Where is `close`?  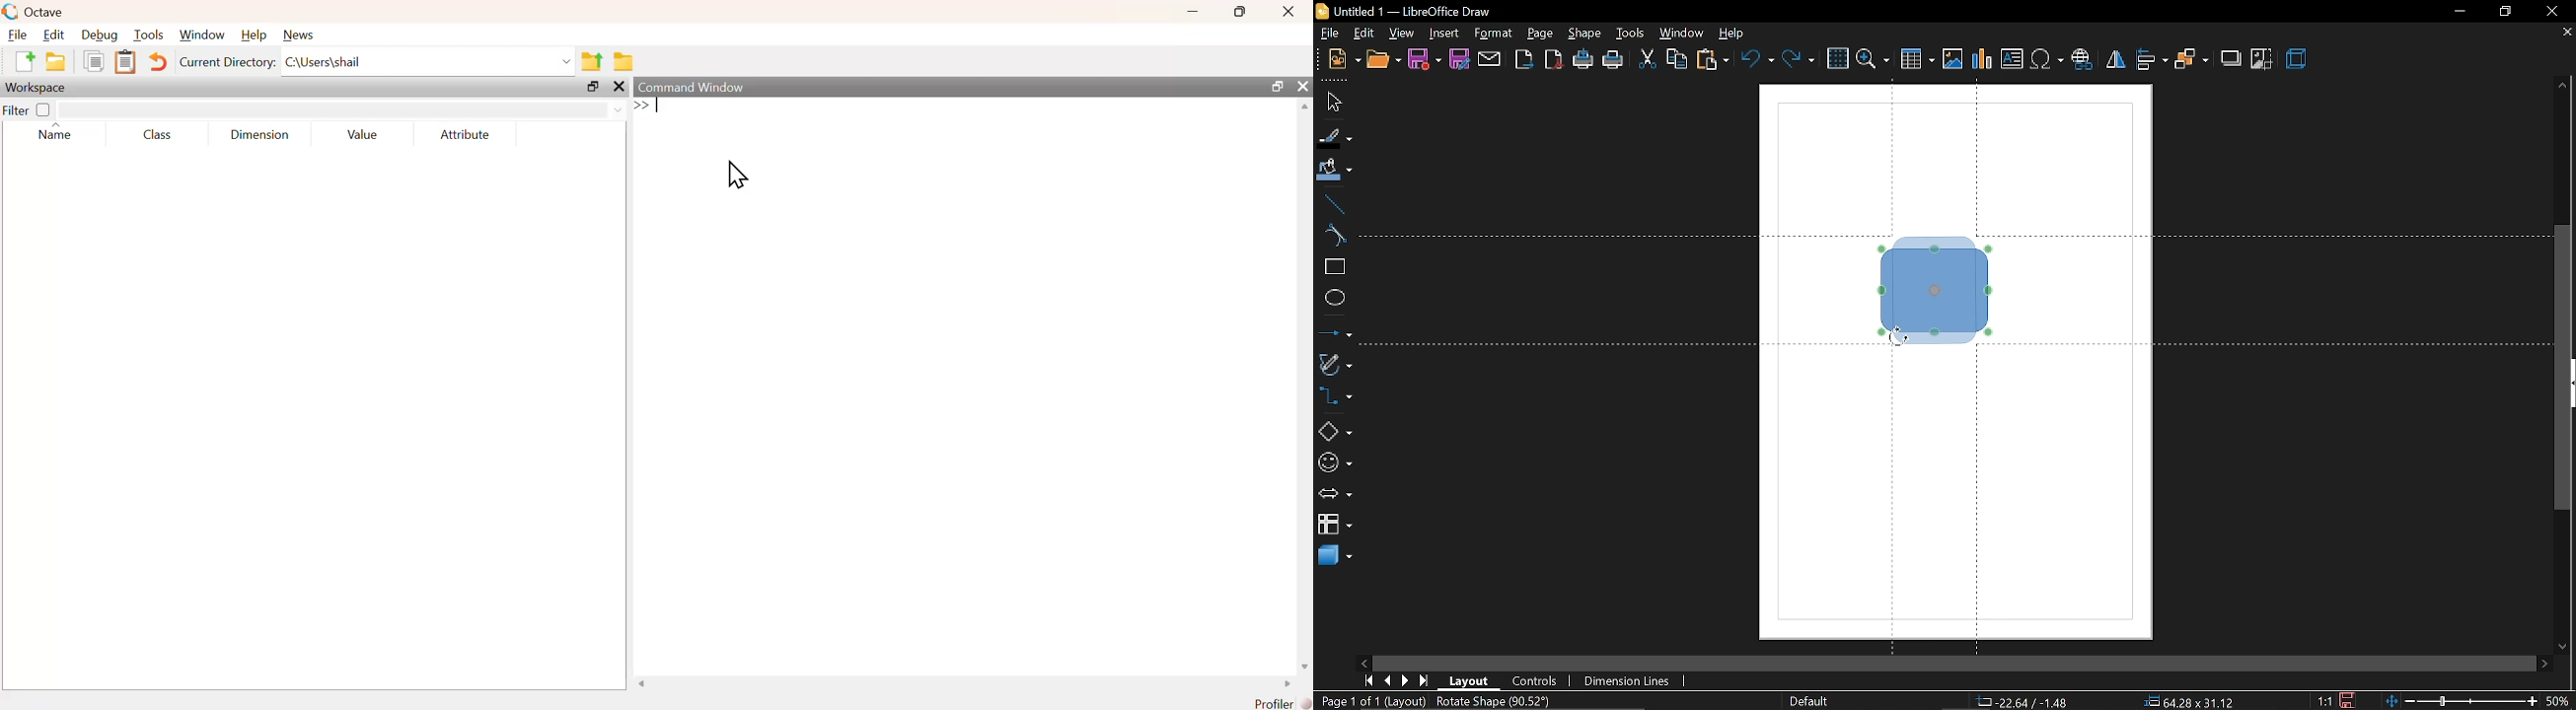 close is located at coordinates (1288, 12).